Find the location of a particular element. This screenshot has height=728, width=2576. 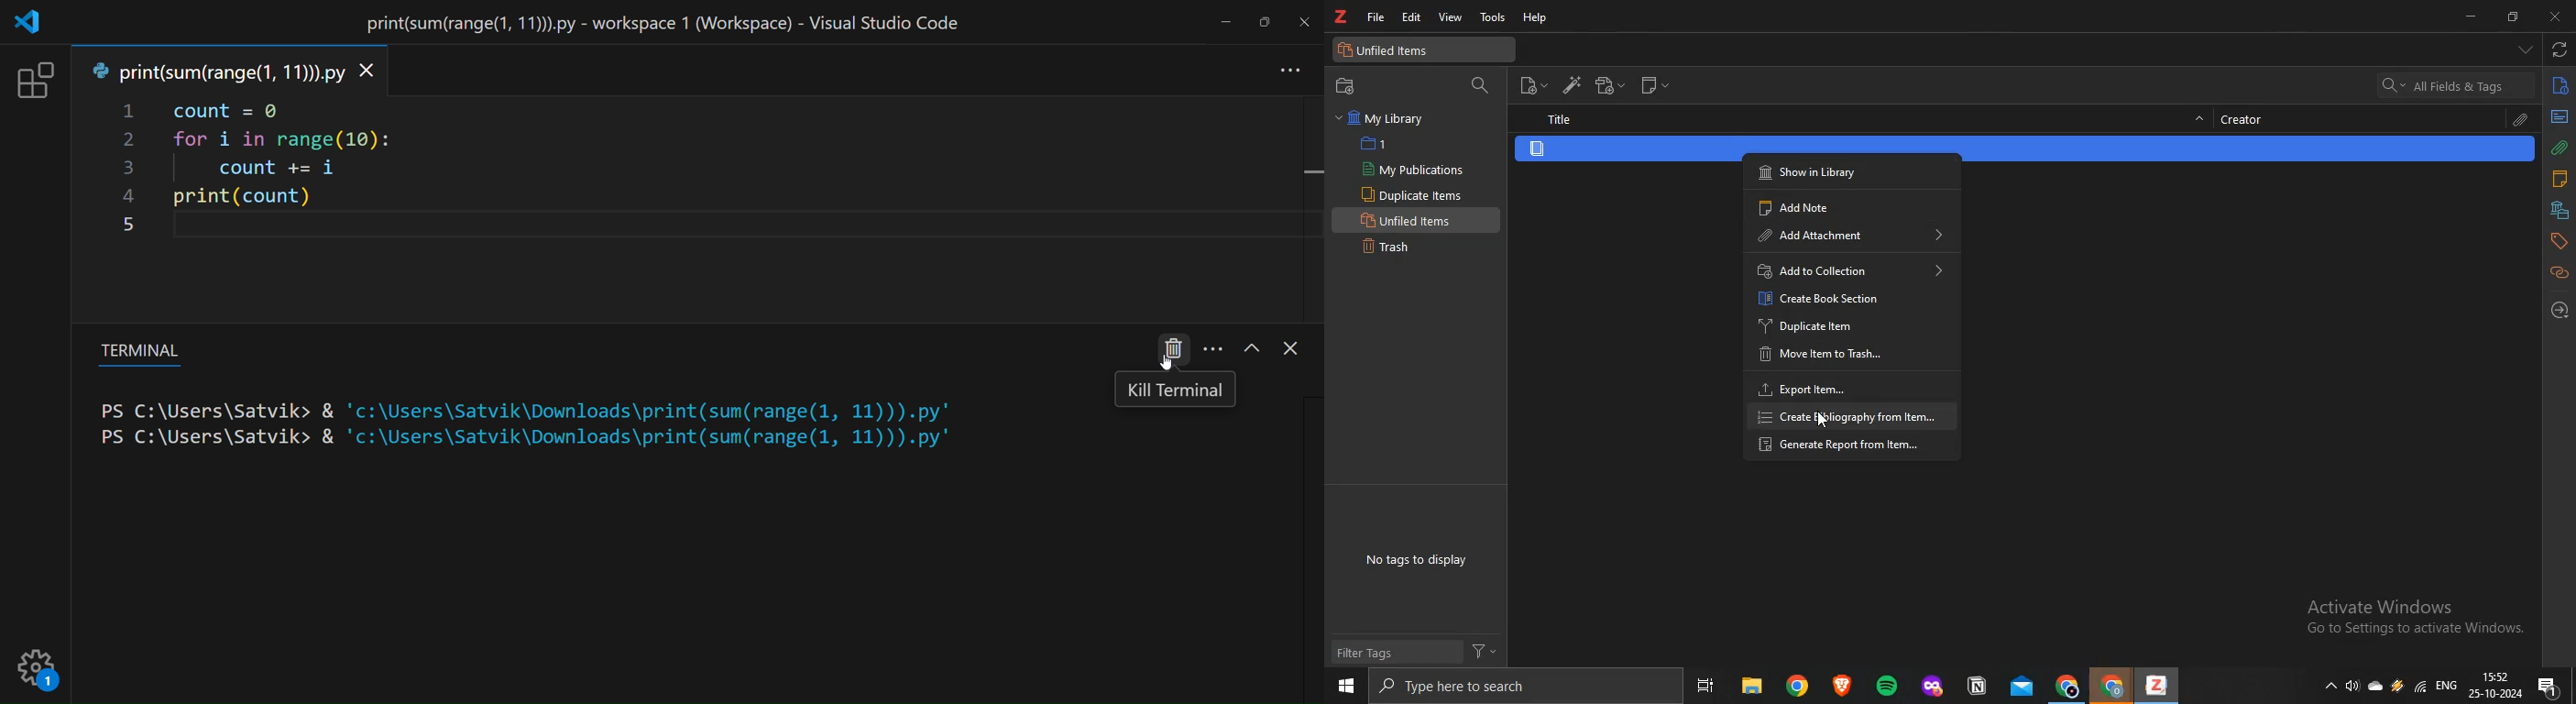

eng is located at coordinates (2449, 683).